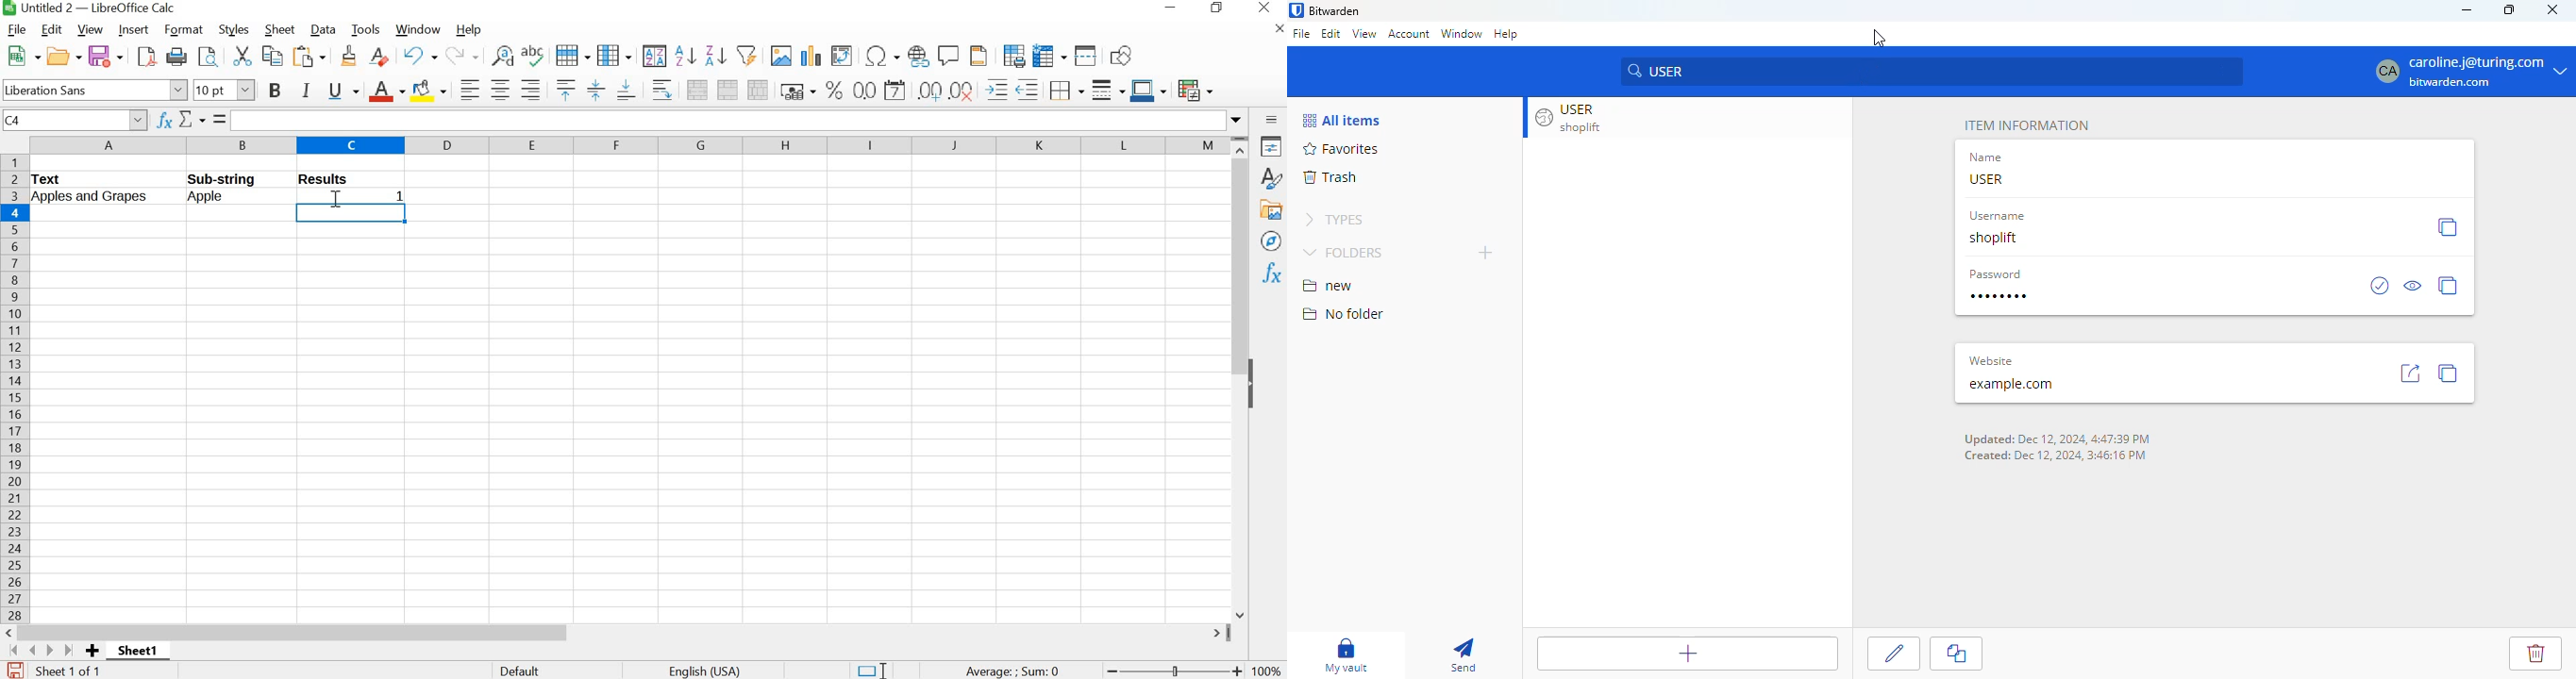 The width and height of the screenshot is (2576, 700). Describe the element at coordinates (1364, 33) in the screenshot. I see `view` at that location.